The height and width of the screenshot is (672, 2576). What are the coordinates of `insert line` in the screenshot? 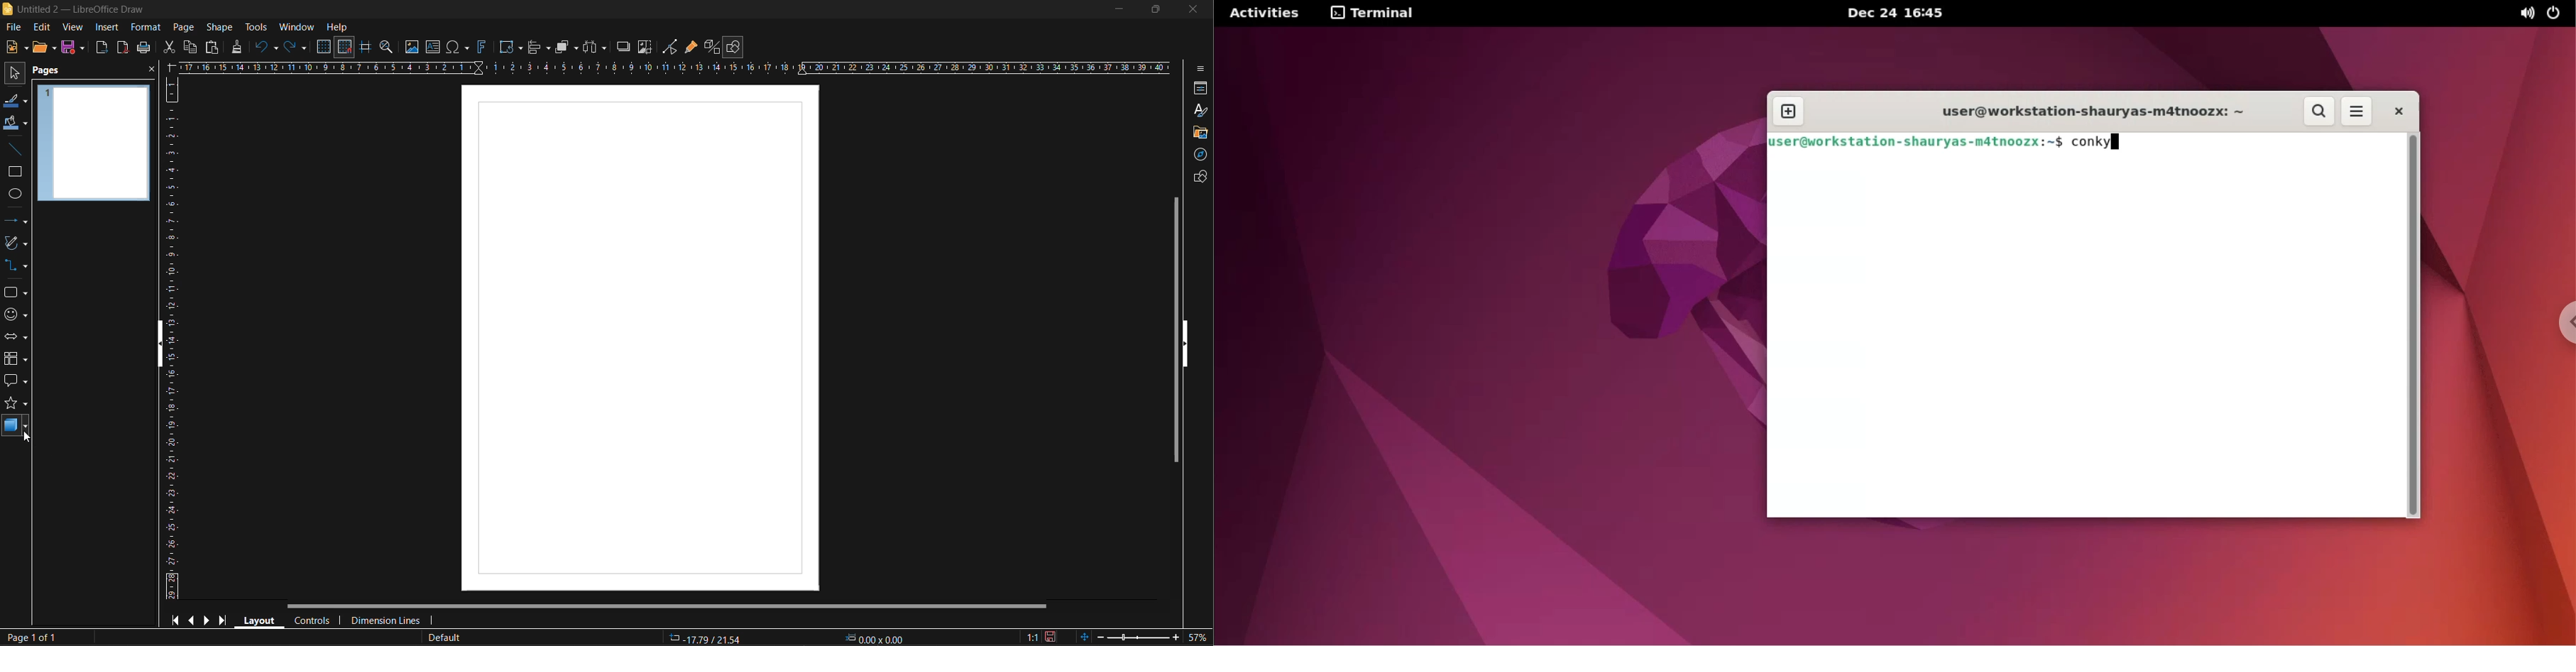 It's located at (15, 149).